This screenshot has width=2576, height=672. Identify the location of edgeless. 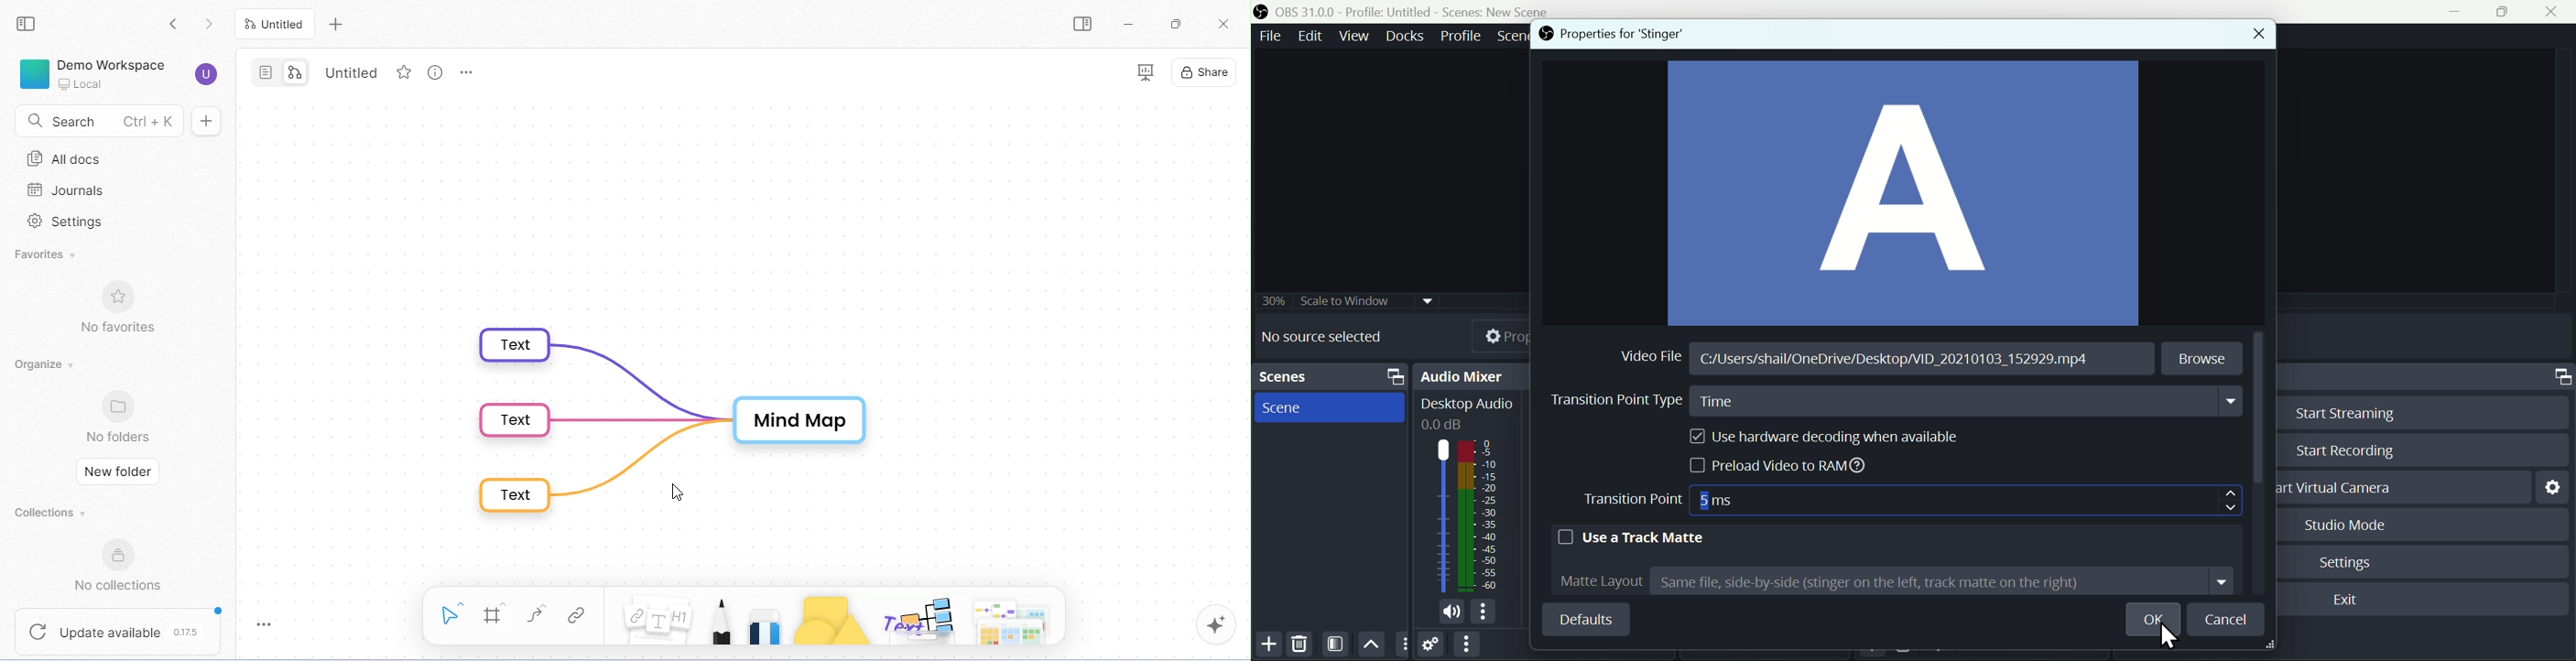
(300, 72).